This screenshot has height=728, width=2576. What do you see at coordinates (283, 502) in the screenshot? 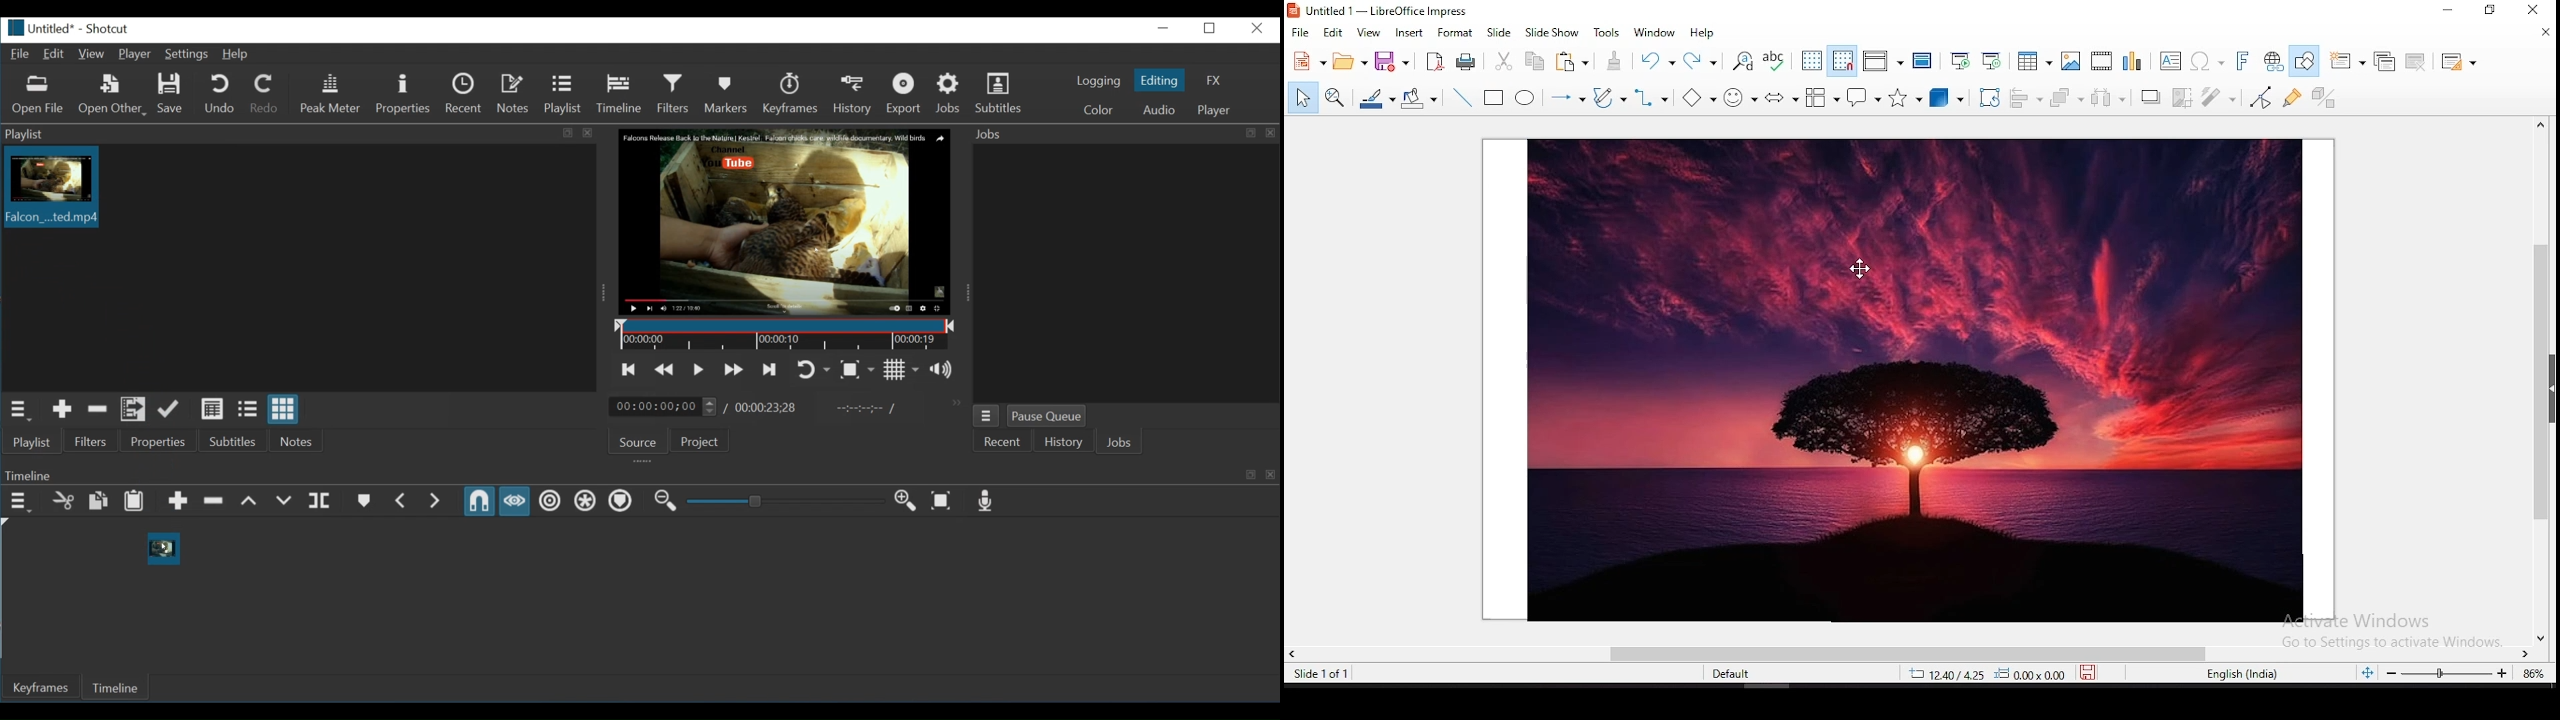
I see `Overwrite` at bounding box center [283, 502].